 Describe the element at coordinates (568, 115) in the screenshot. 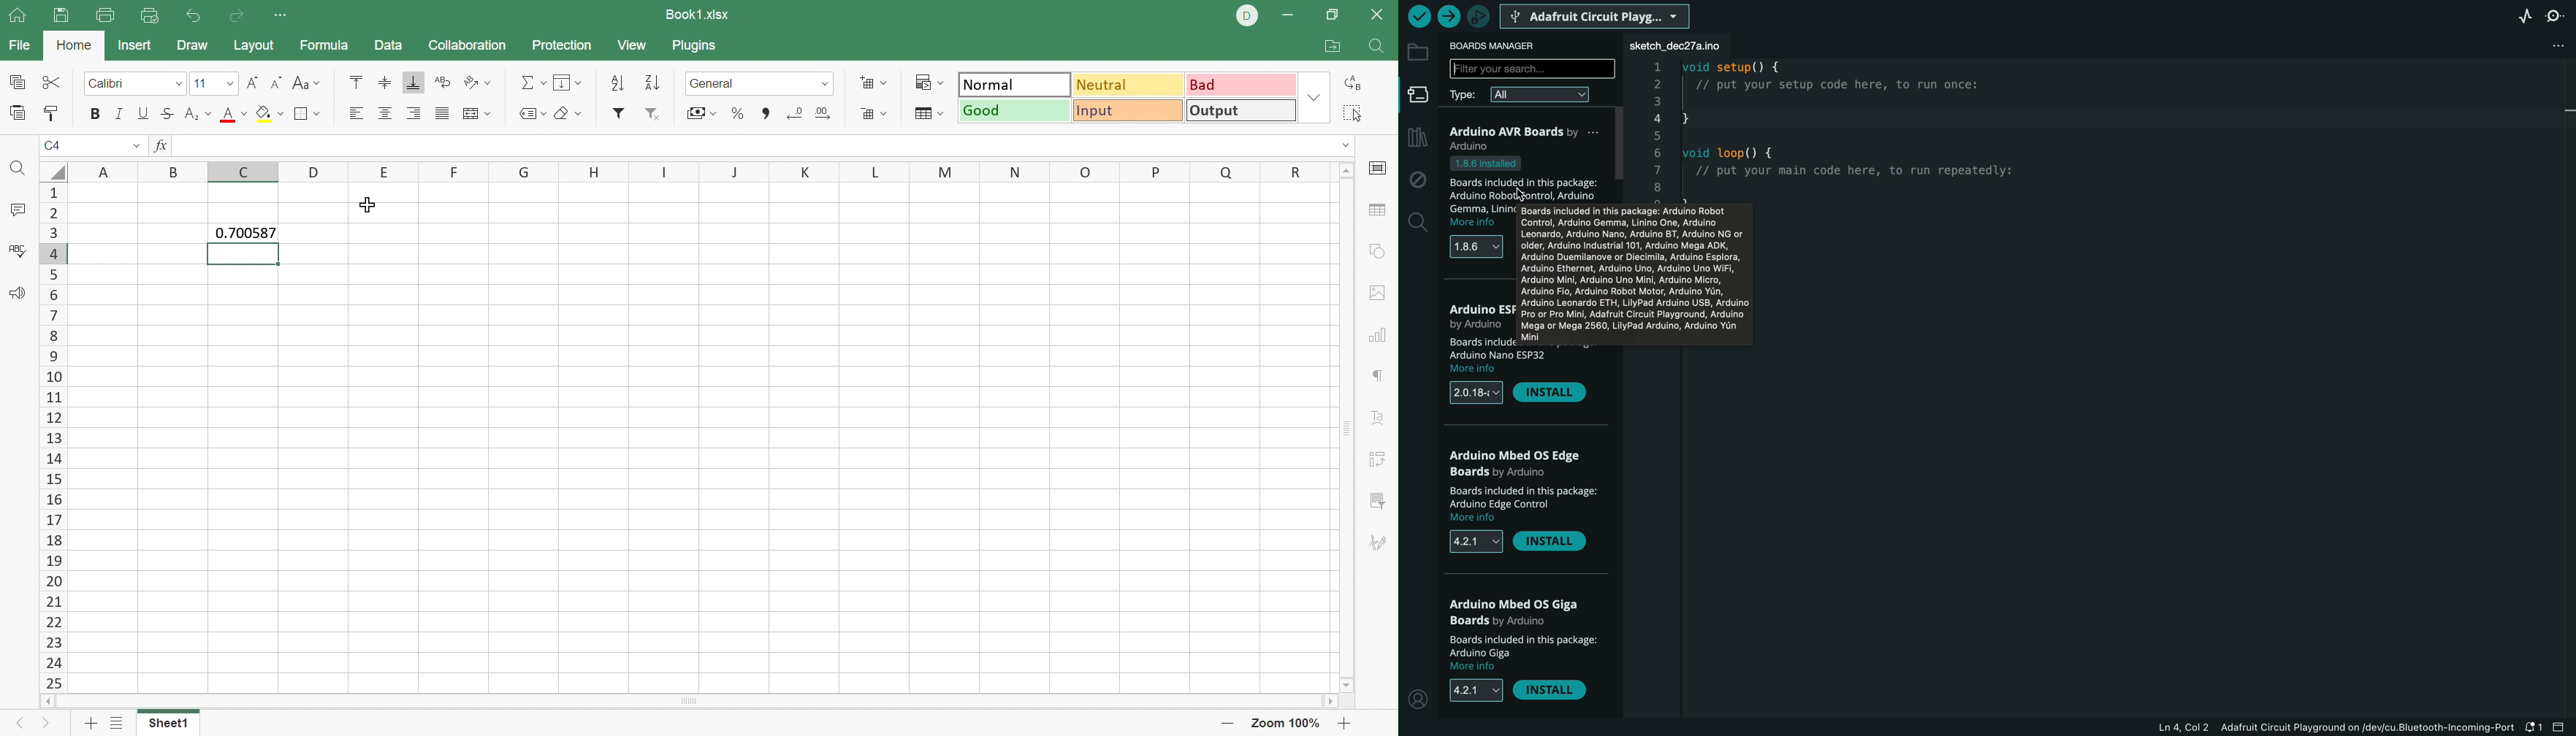

I see `Clear` at that location.